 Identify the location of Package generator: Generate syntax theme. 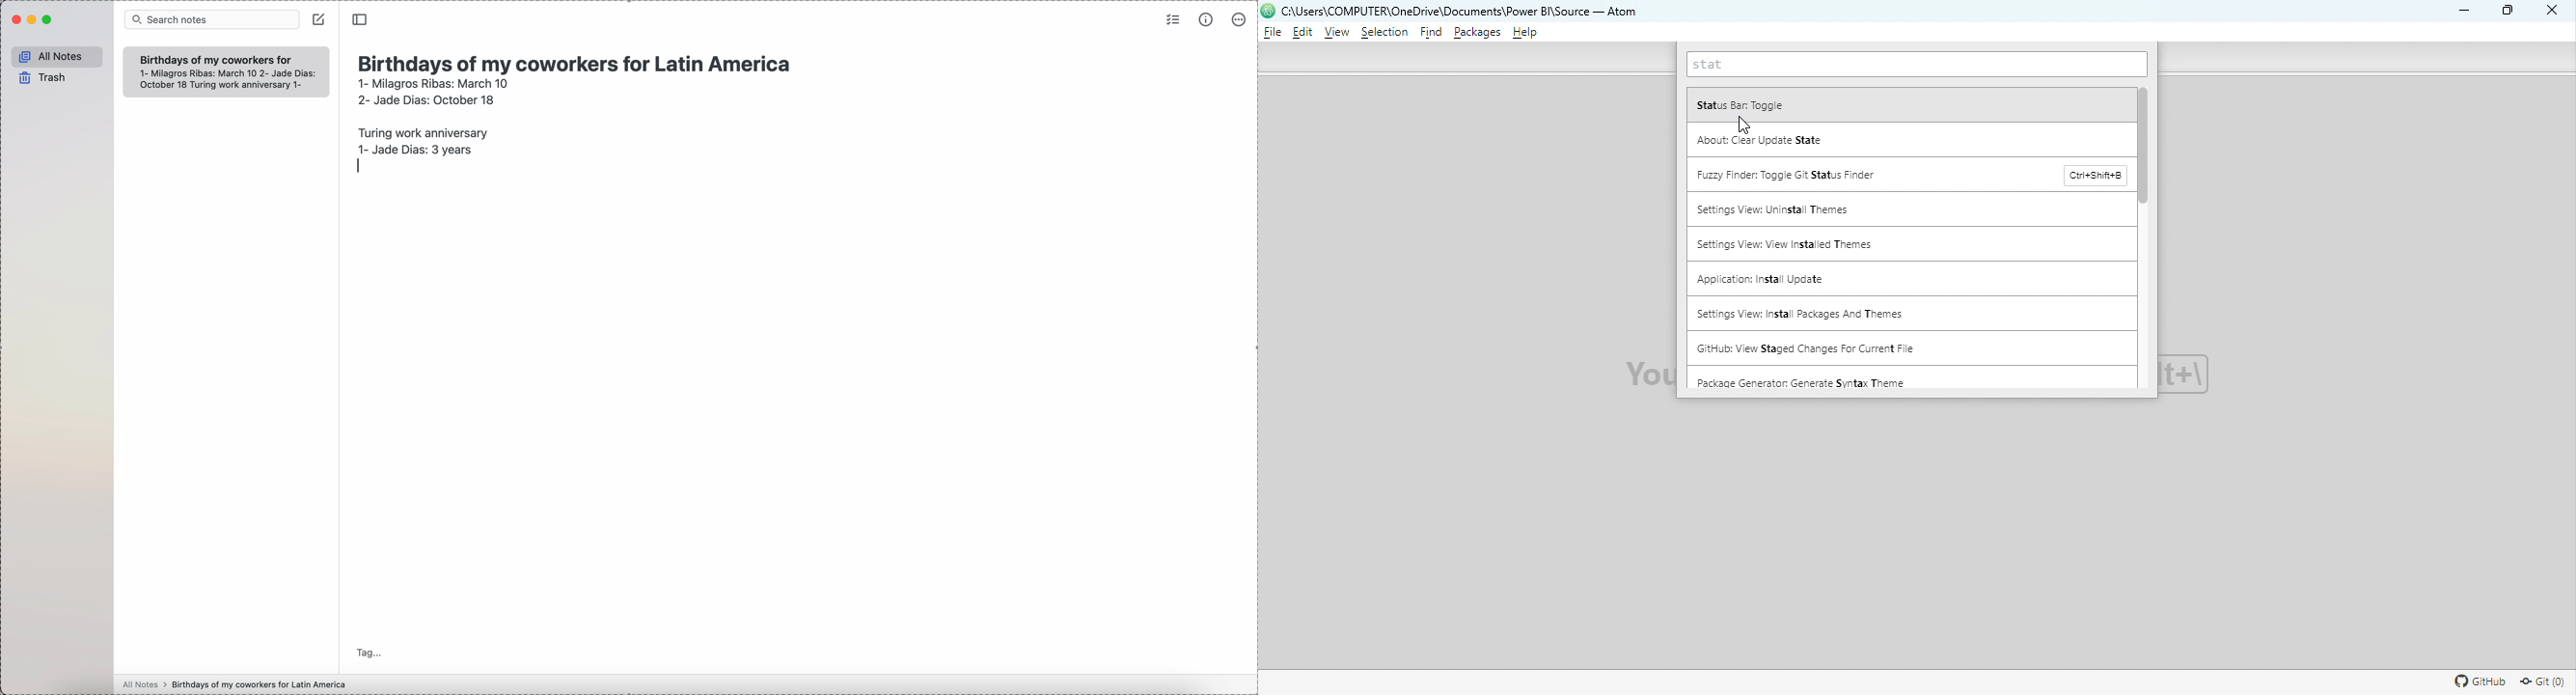
(1909, 377).